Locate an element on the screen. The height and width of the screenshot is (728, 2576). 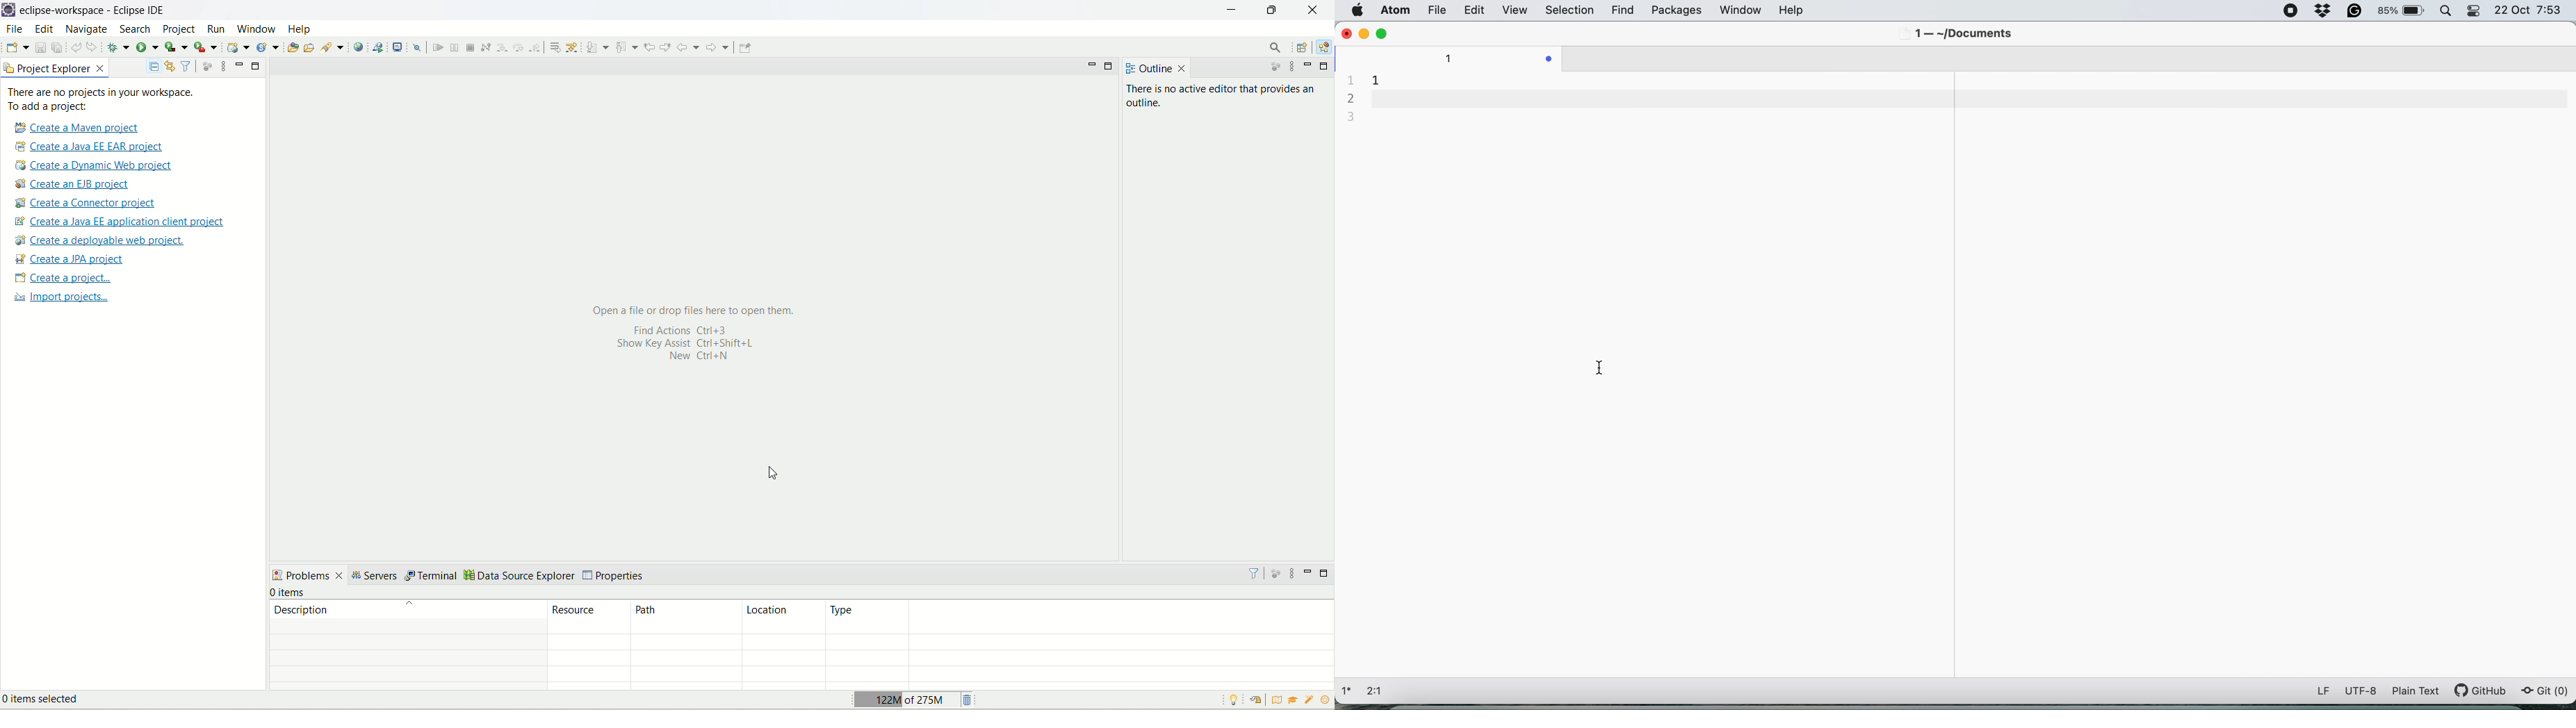
create a Maven project is located at coordinates (74, 127).